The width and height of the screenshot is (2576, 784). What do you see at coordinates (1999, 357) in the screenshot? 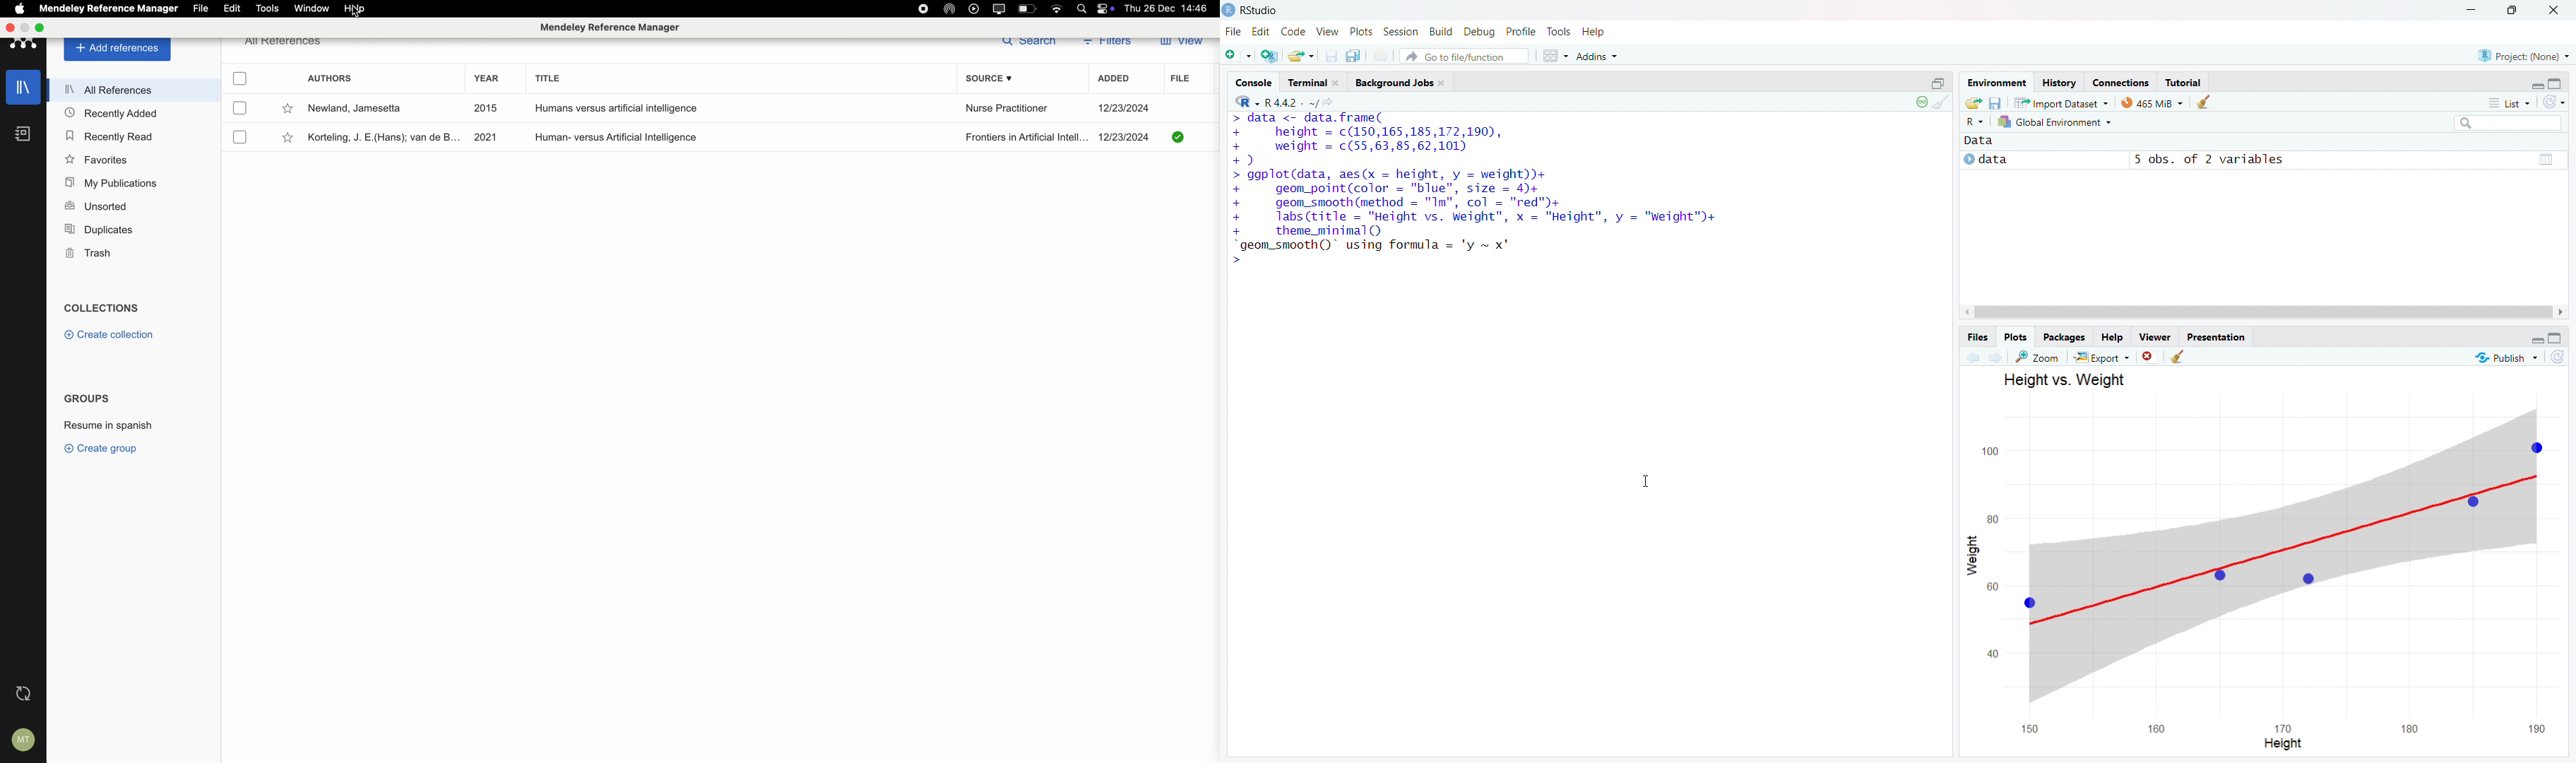
I see `next` at bounding box center [1999, 357].